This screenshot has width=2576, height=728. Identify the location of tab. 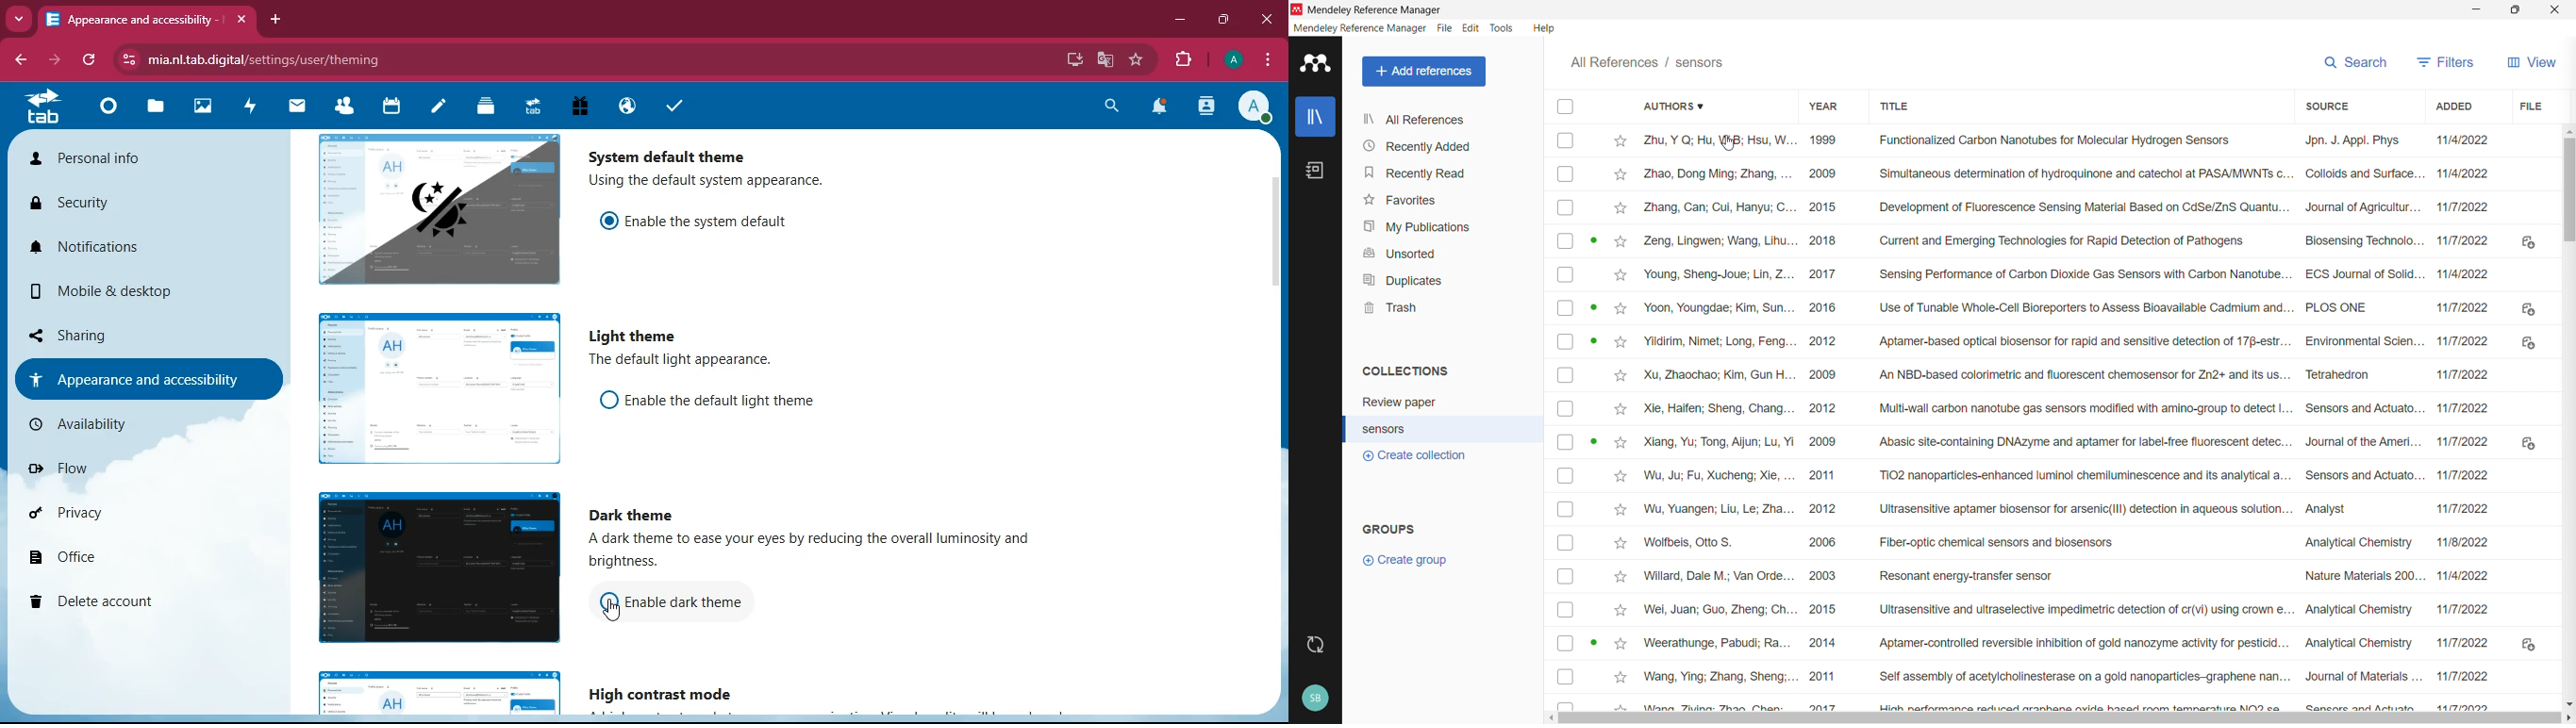
(531, 105).